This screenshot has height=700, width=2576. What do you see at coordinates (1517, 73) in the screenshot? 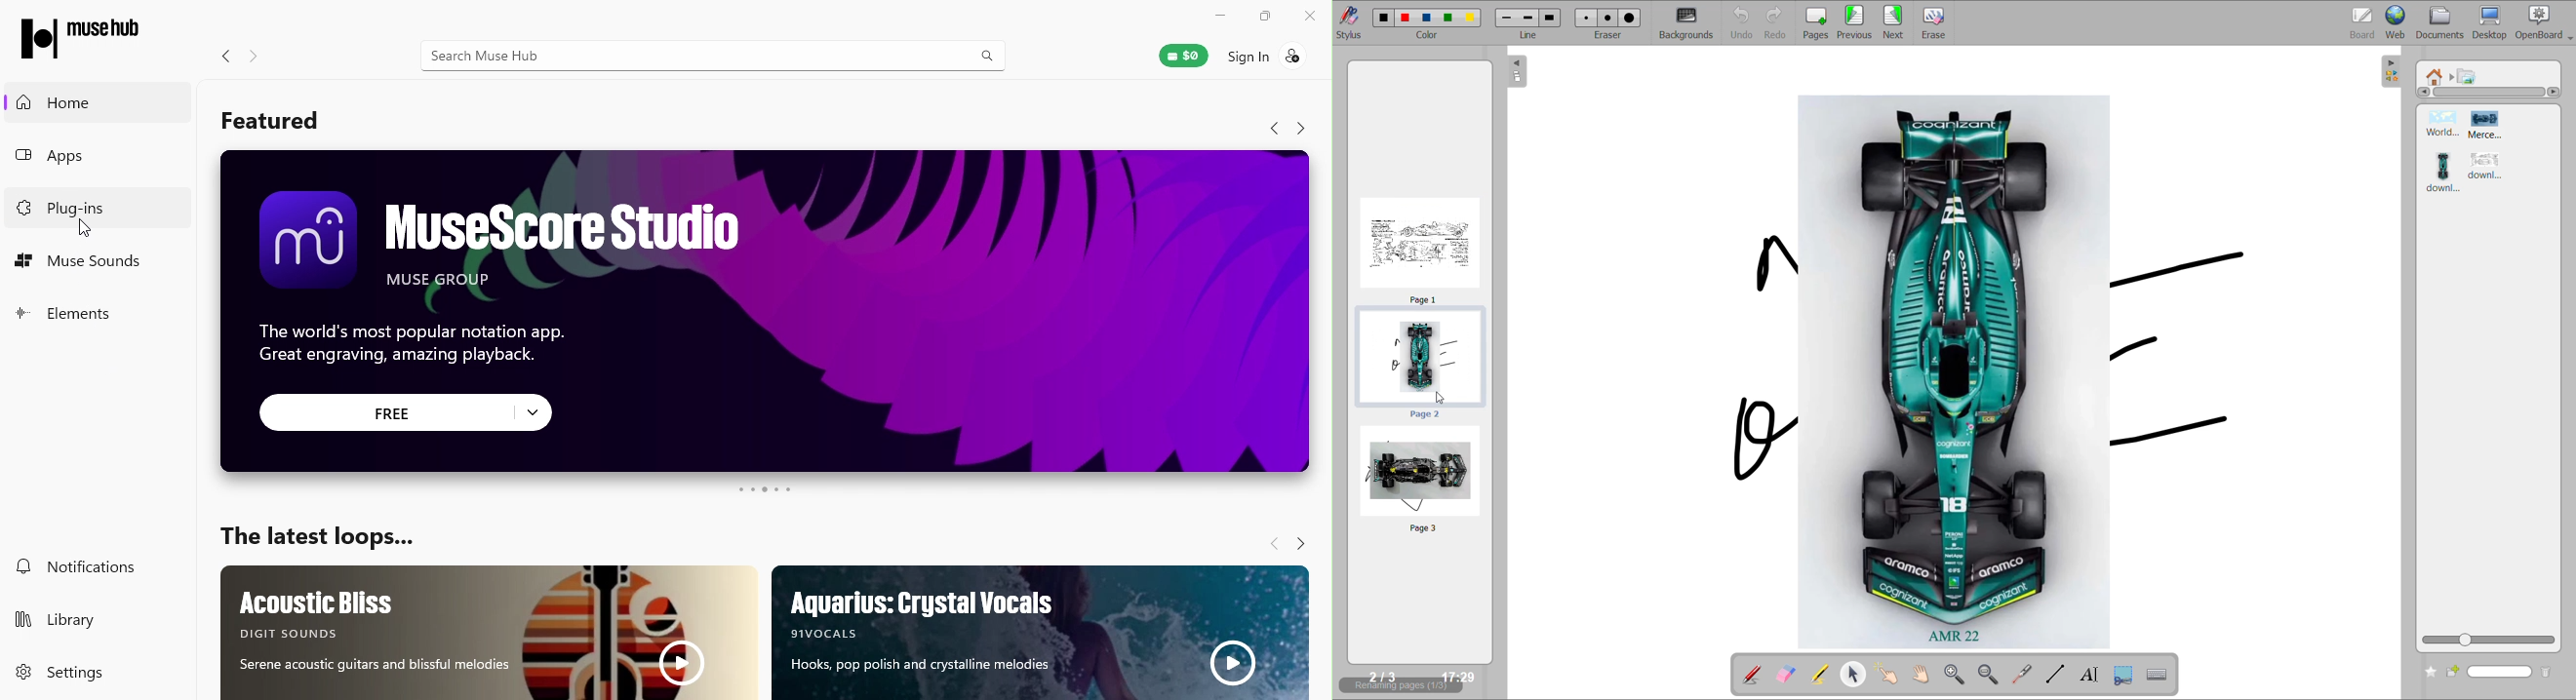
I see `collapse page preview pane` at bounding box center [1517, 73].